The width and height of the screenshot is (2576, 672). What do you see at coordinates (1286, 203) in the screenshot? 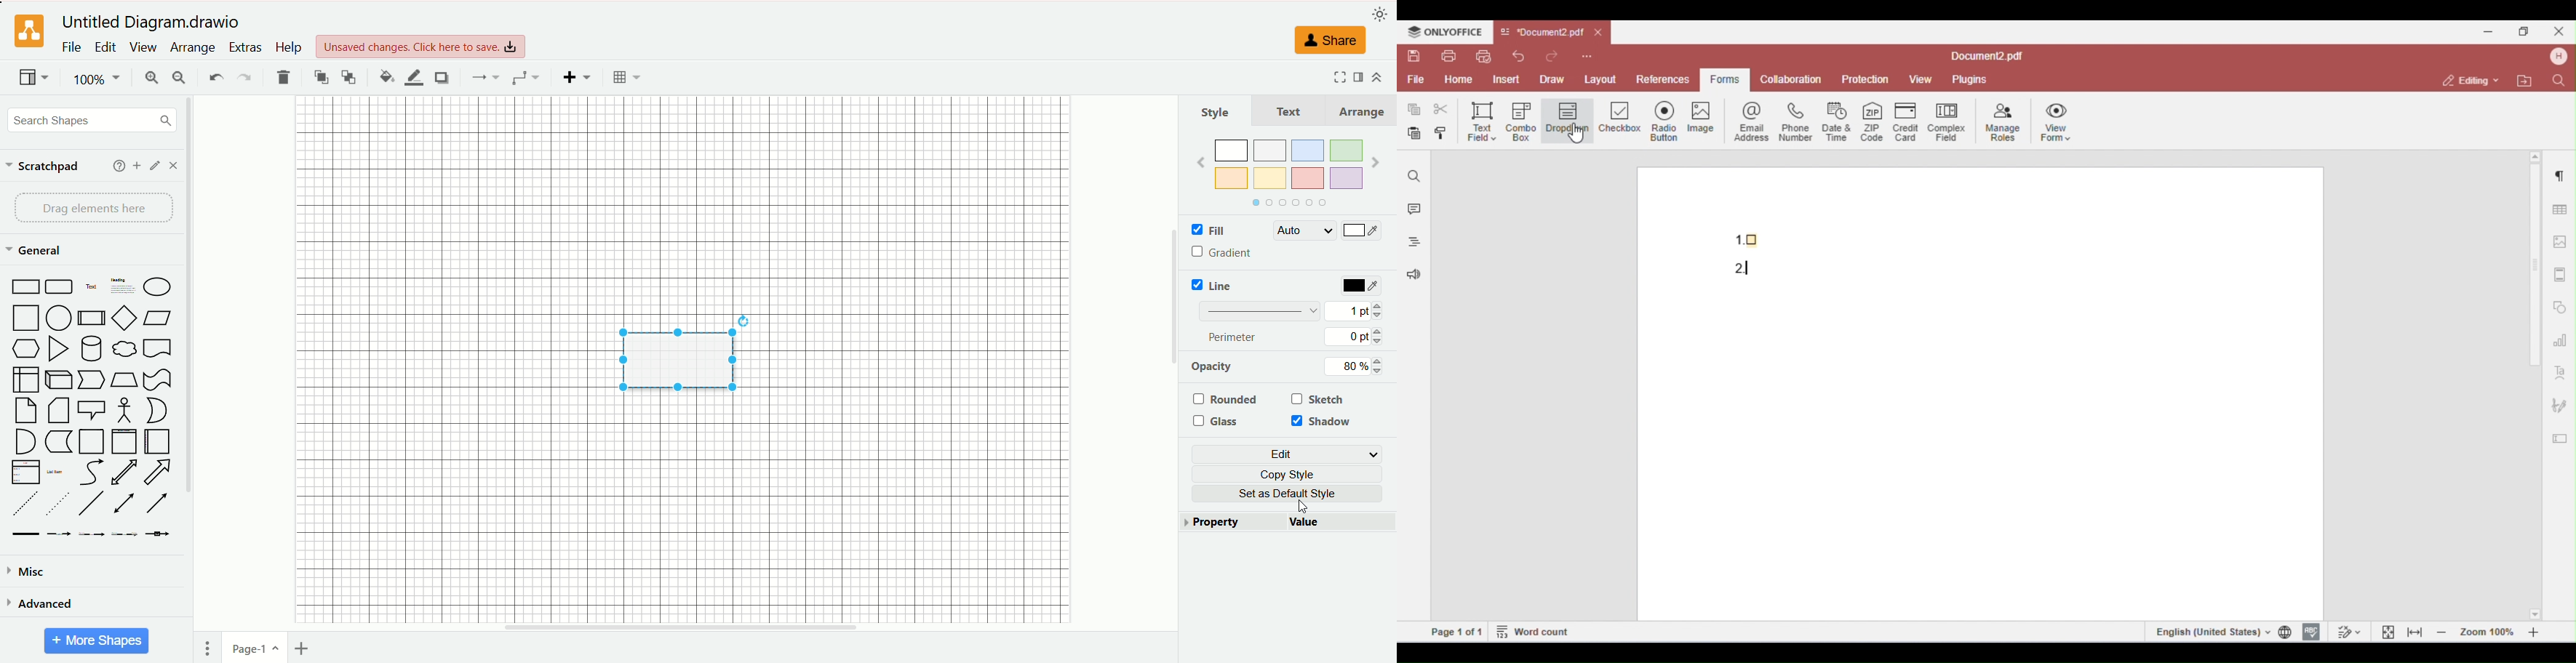
I see `color options navigate` at bounding box center [1286, 203].